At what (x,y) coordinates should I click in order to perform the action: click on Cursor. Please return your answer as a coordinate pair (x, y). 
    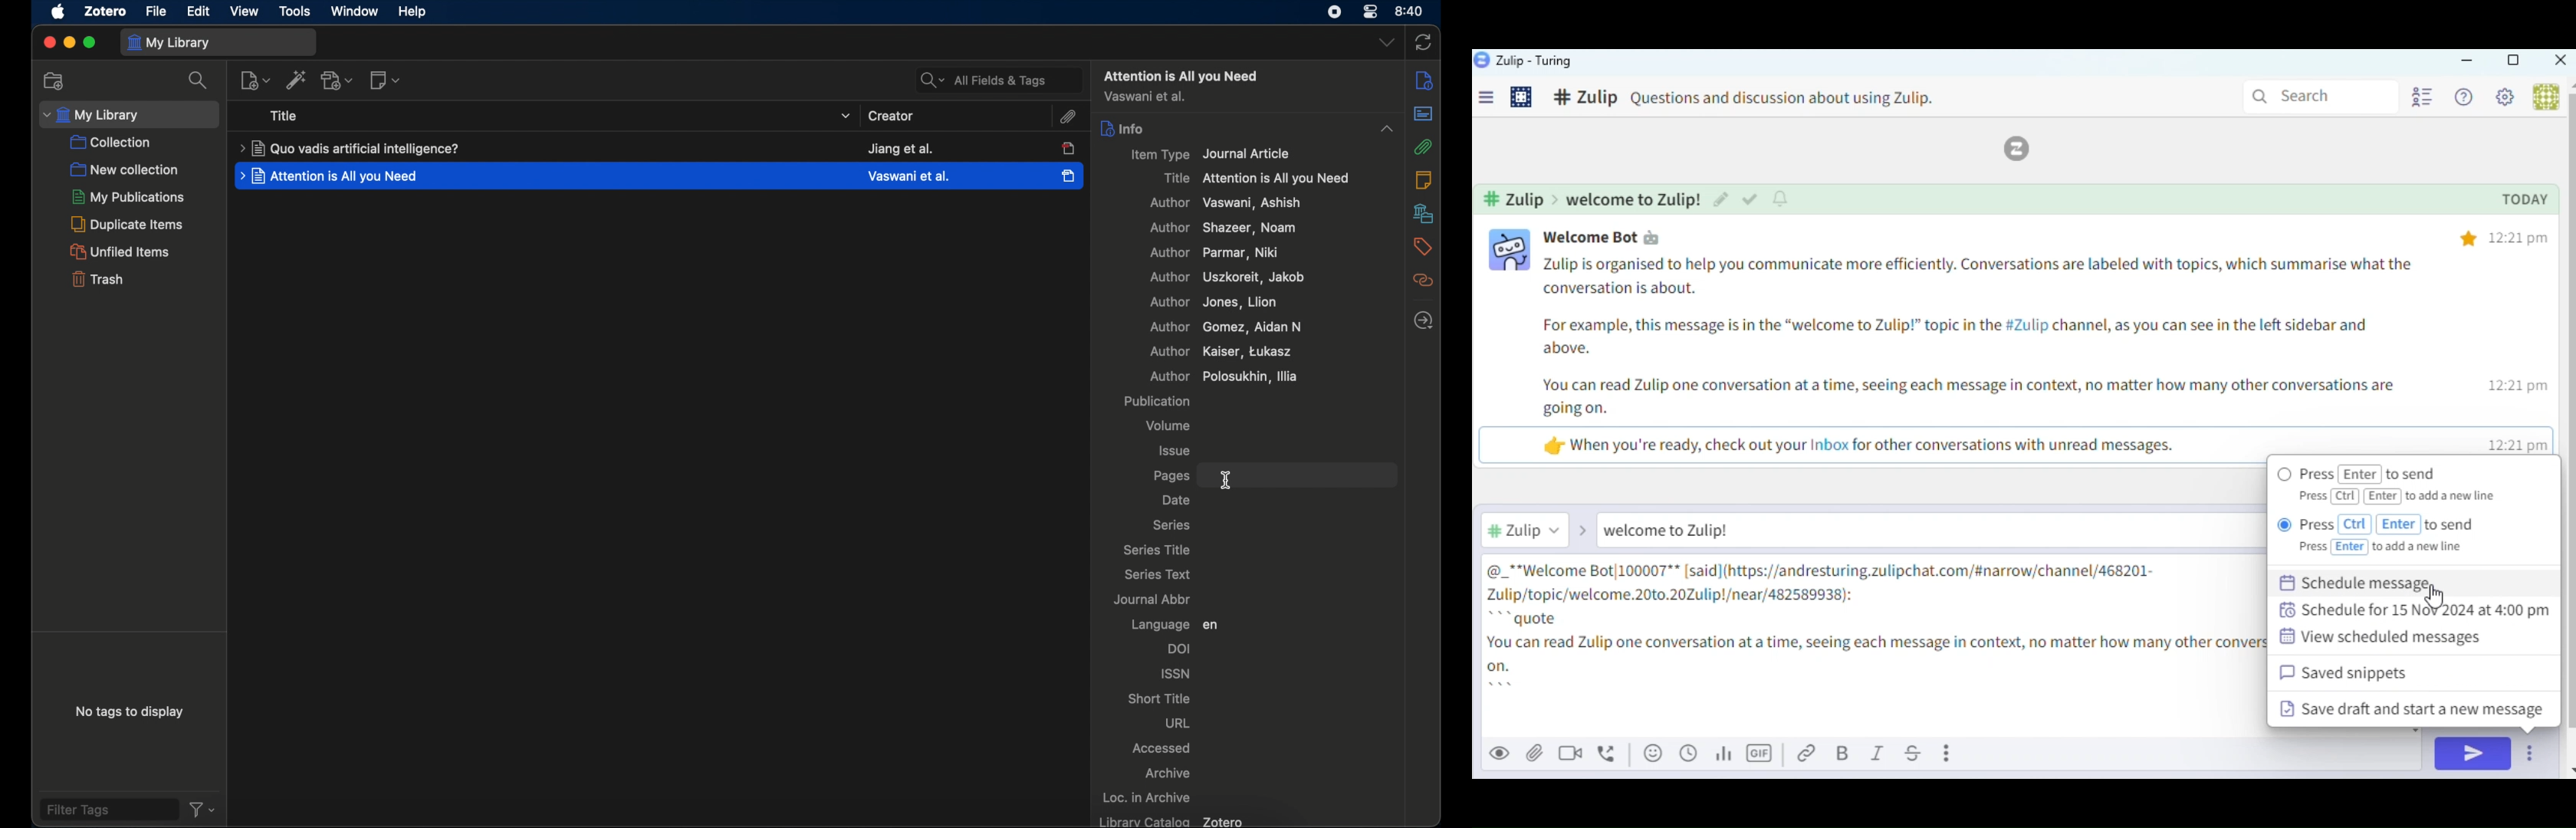
    Looking at the image, I should click on (2440, 594).